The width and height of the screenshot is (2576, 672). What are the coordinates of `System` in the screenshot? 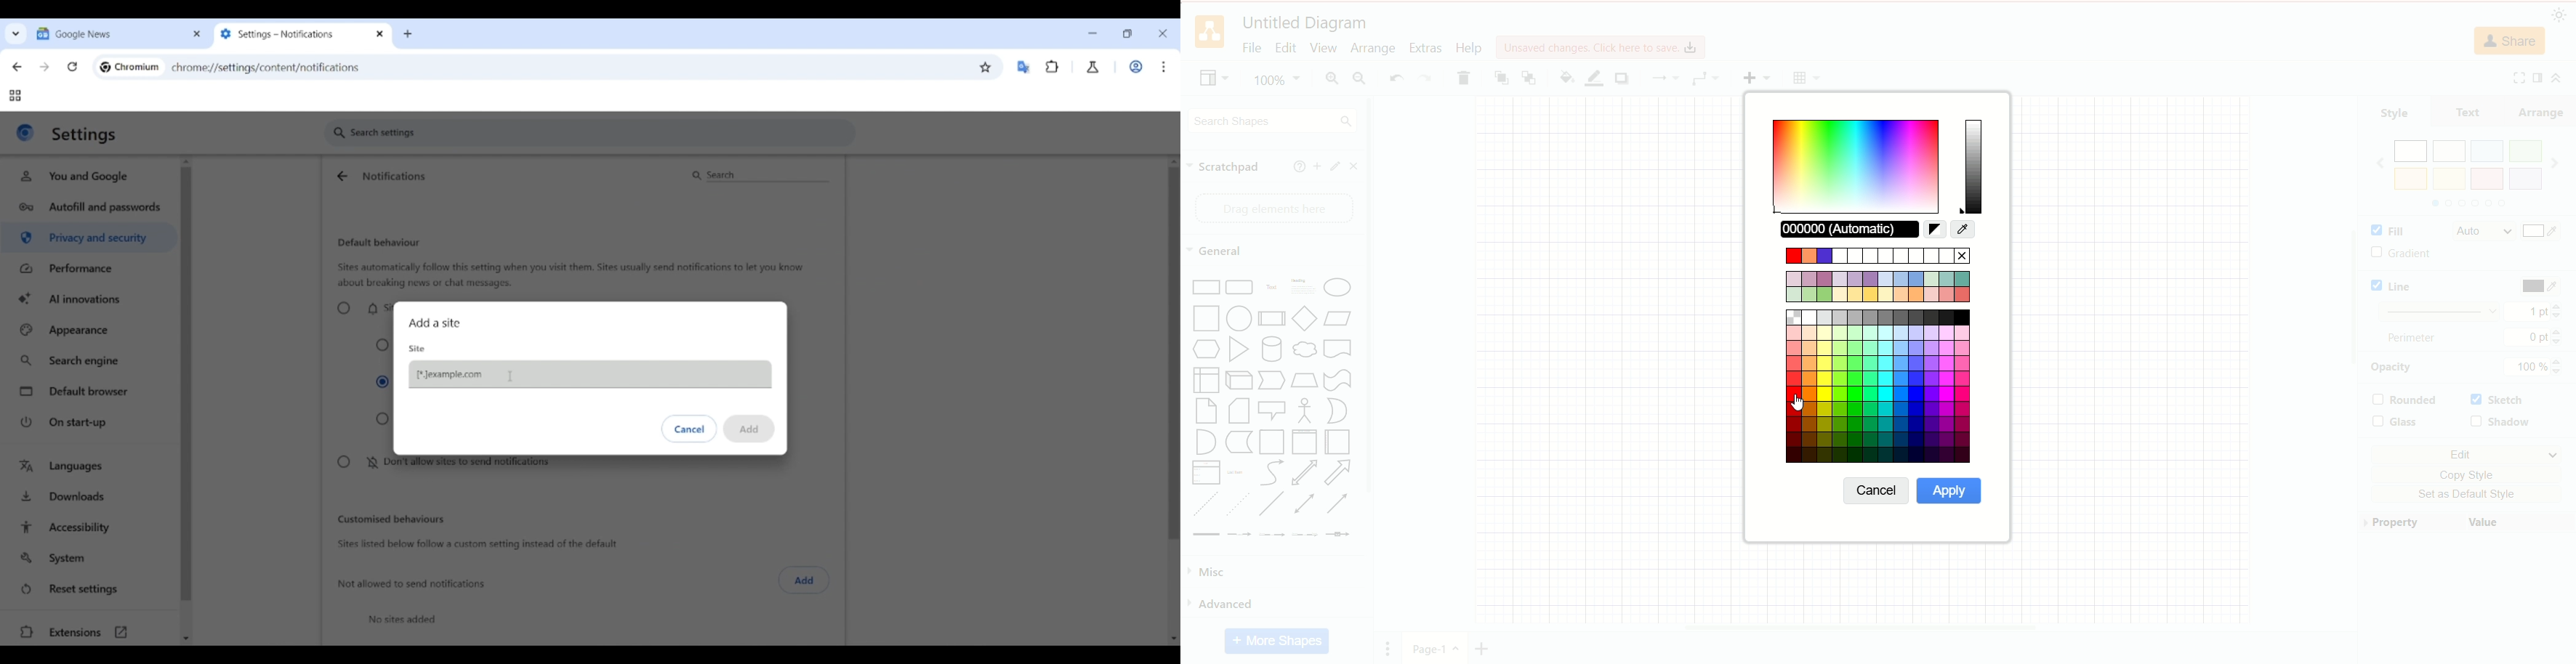 It's located at (89, 558).